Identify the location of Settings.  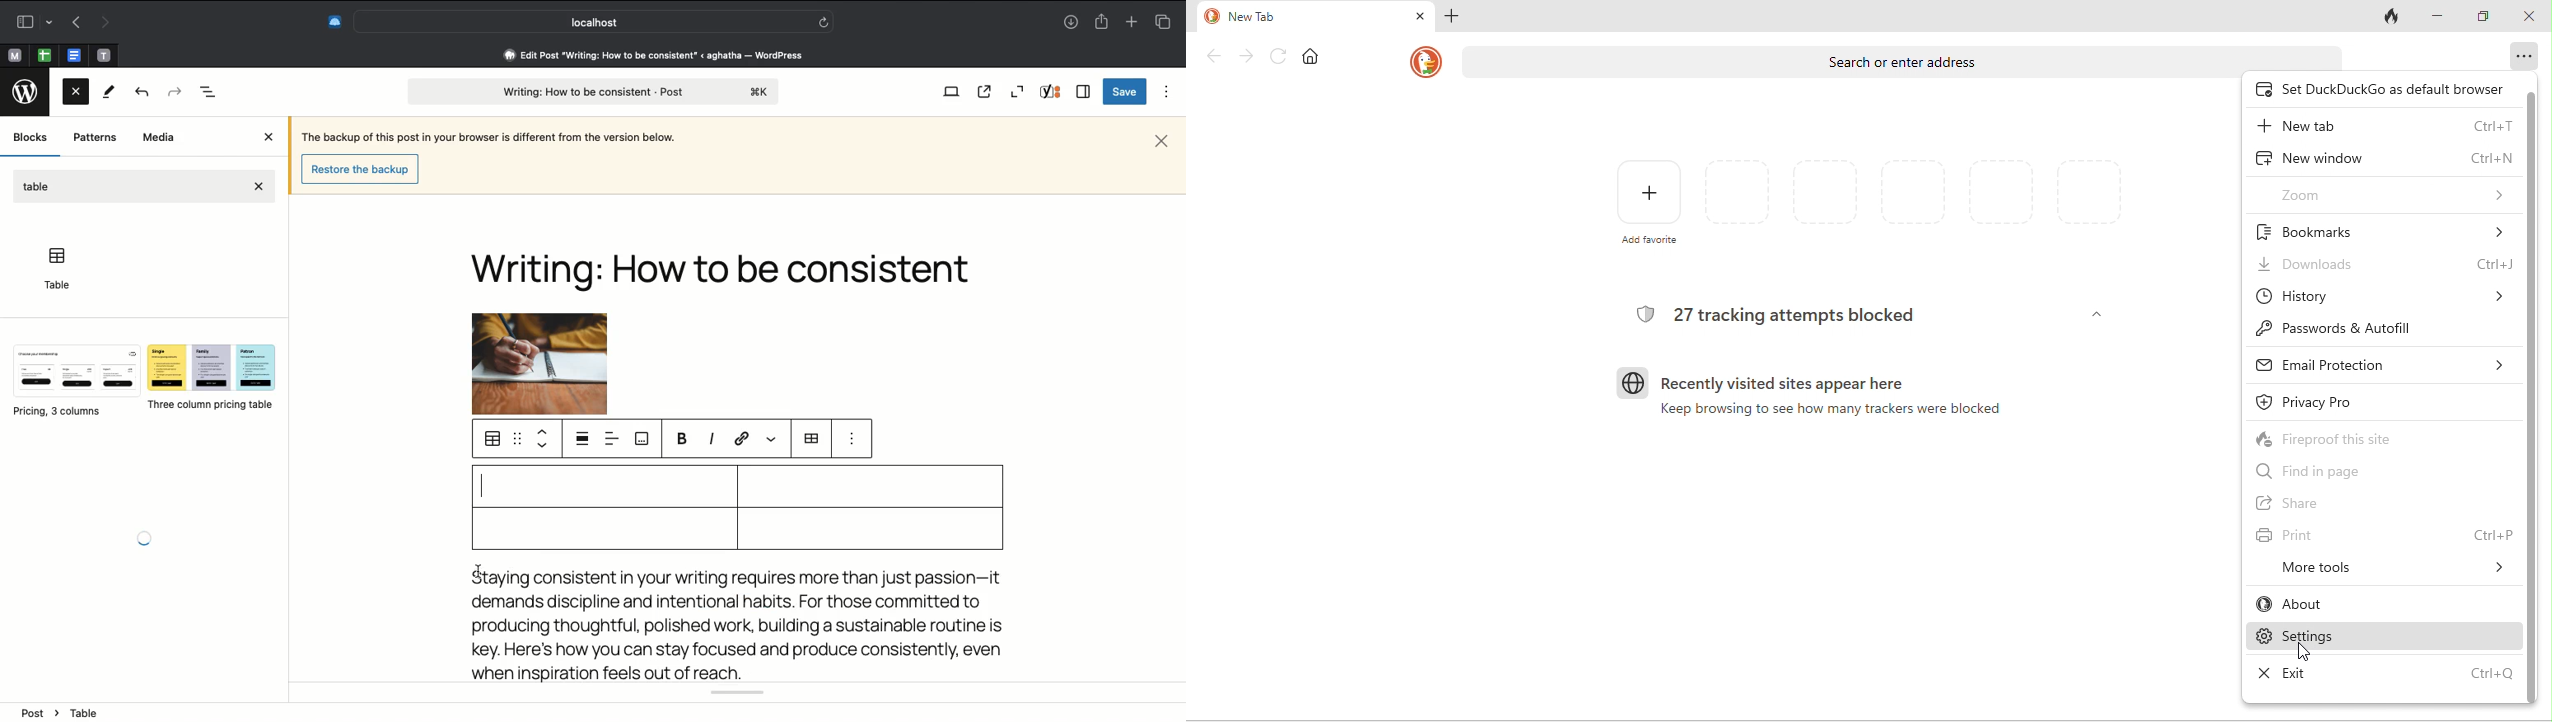
(812, 438).